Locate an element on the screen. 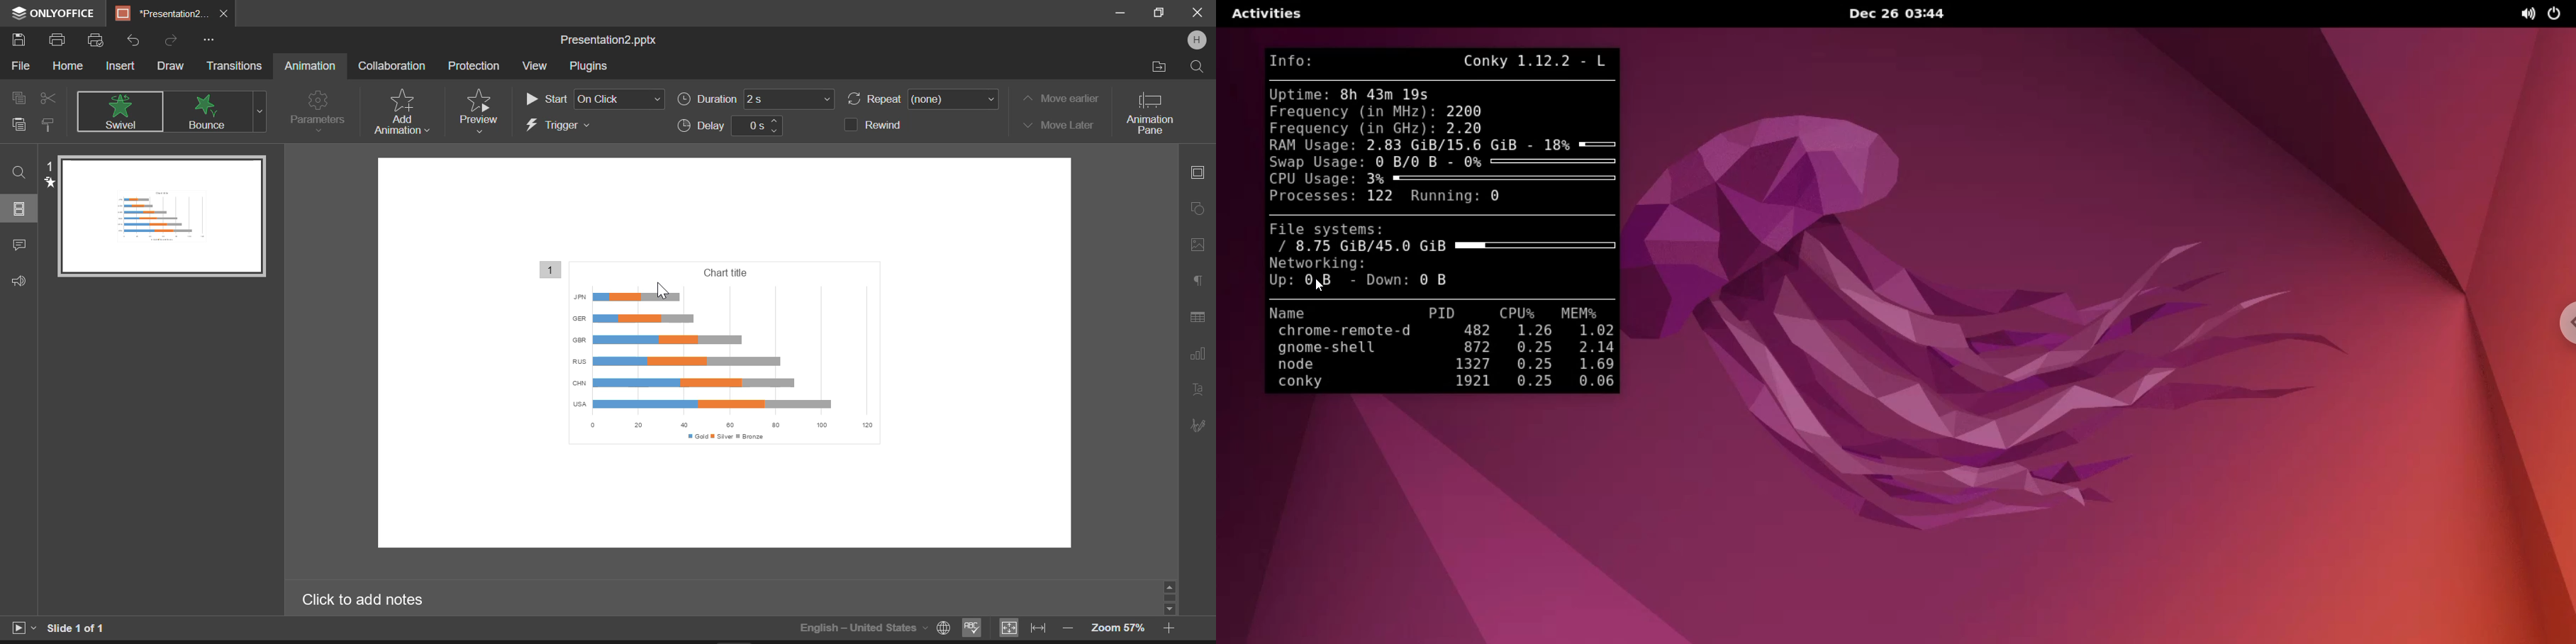  Picture Settings is located at coordinates (1195, 244).